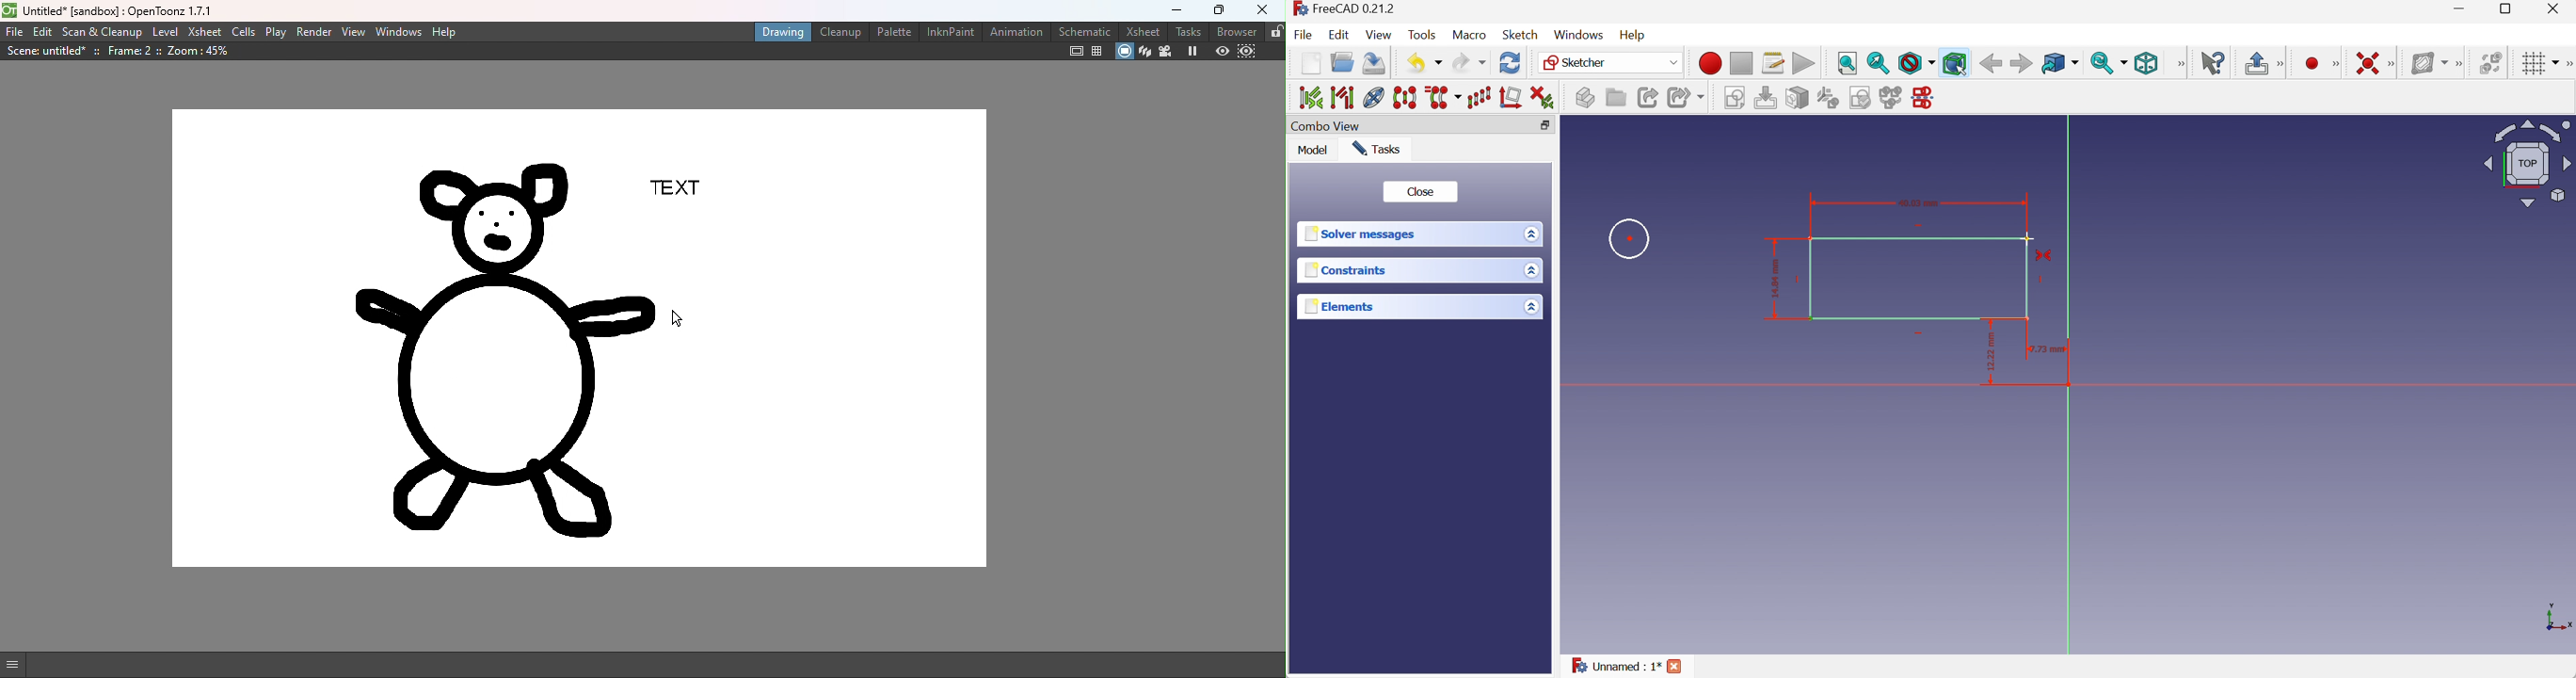 Image resolution: width=2576 pixels, height=700 pixels. Describe the element at coordinates (1768, 98) in the screenshot. I see `Edit sketch` at that location.